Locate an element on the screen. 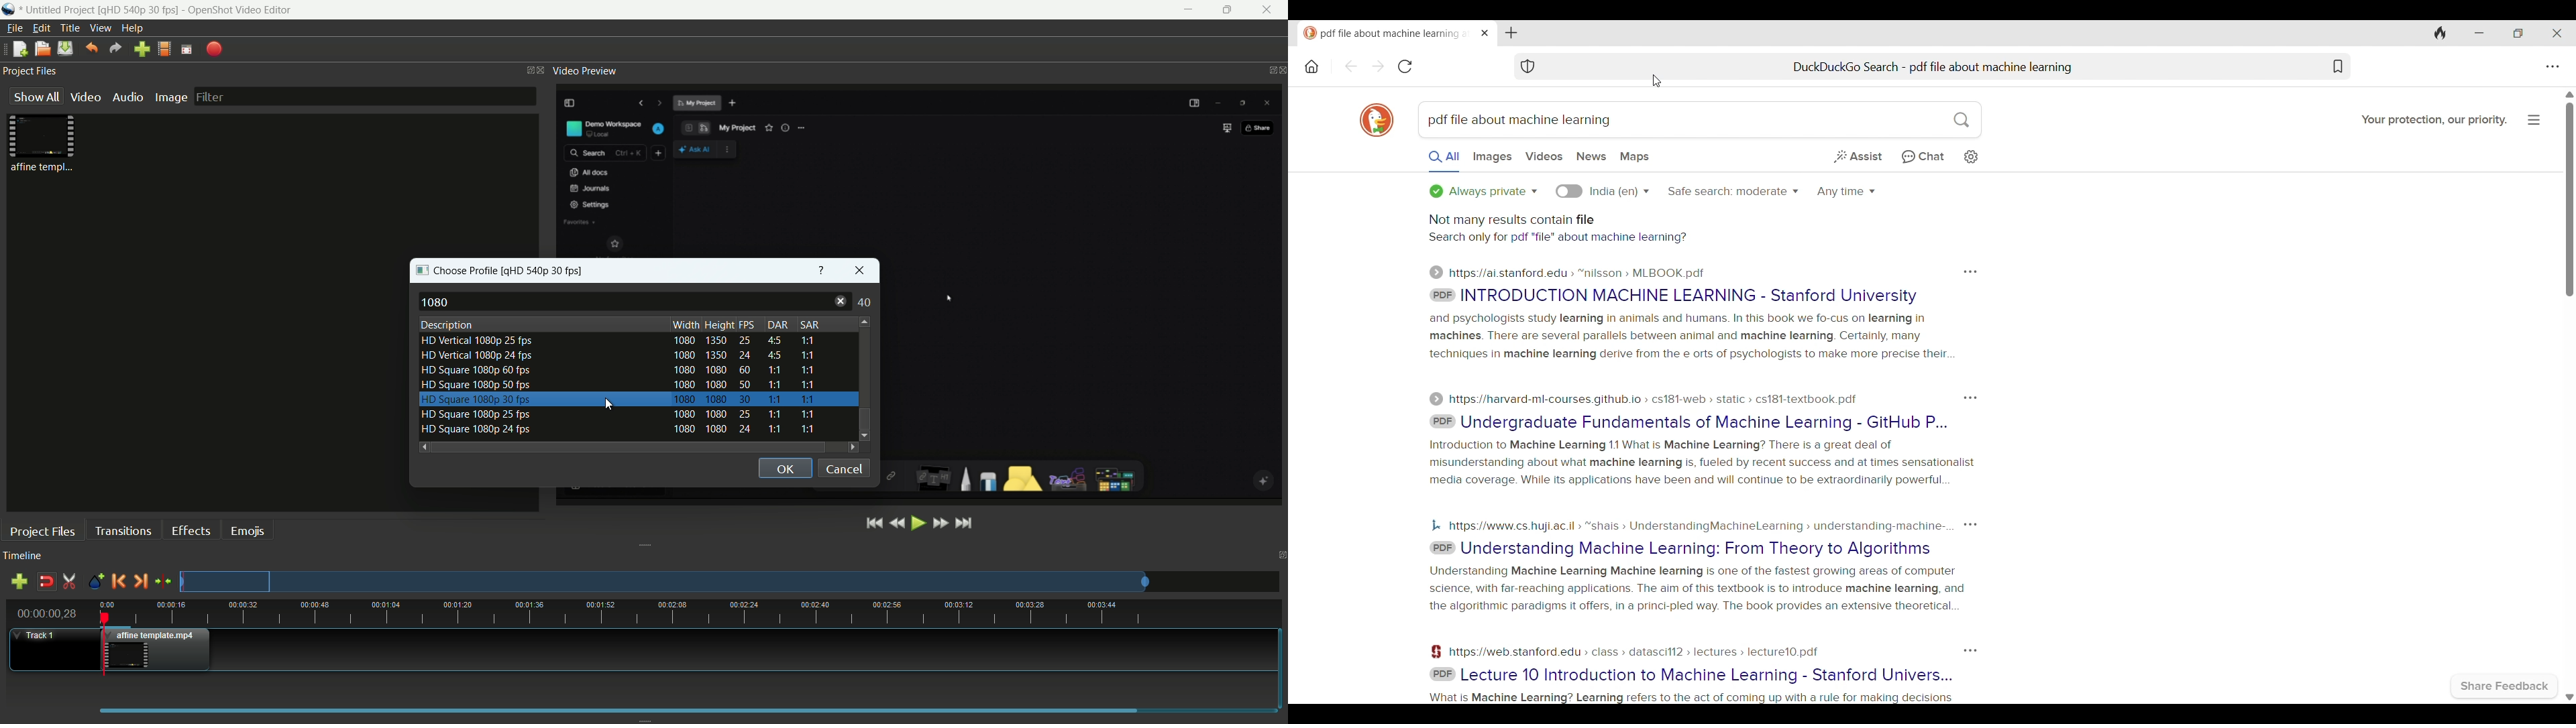 Image resolution: width=2576 pixels, height=728 pixels. dar is located at coordinates (778, 325).